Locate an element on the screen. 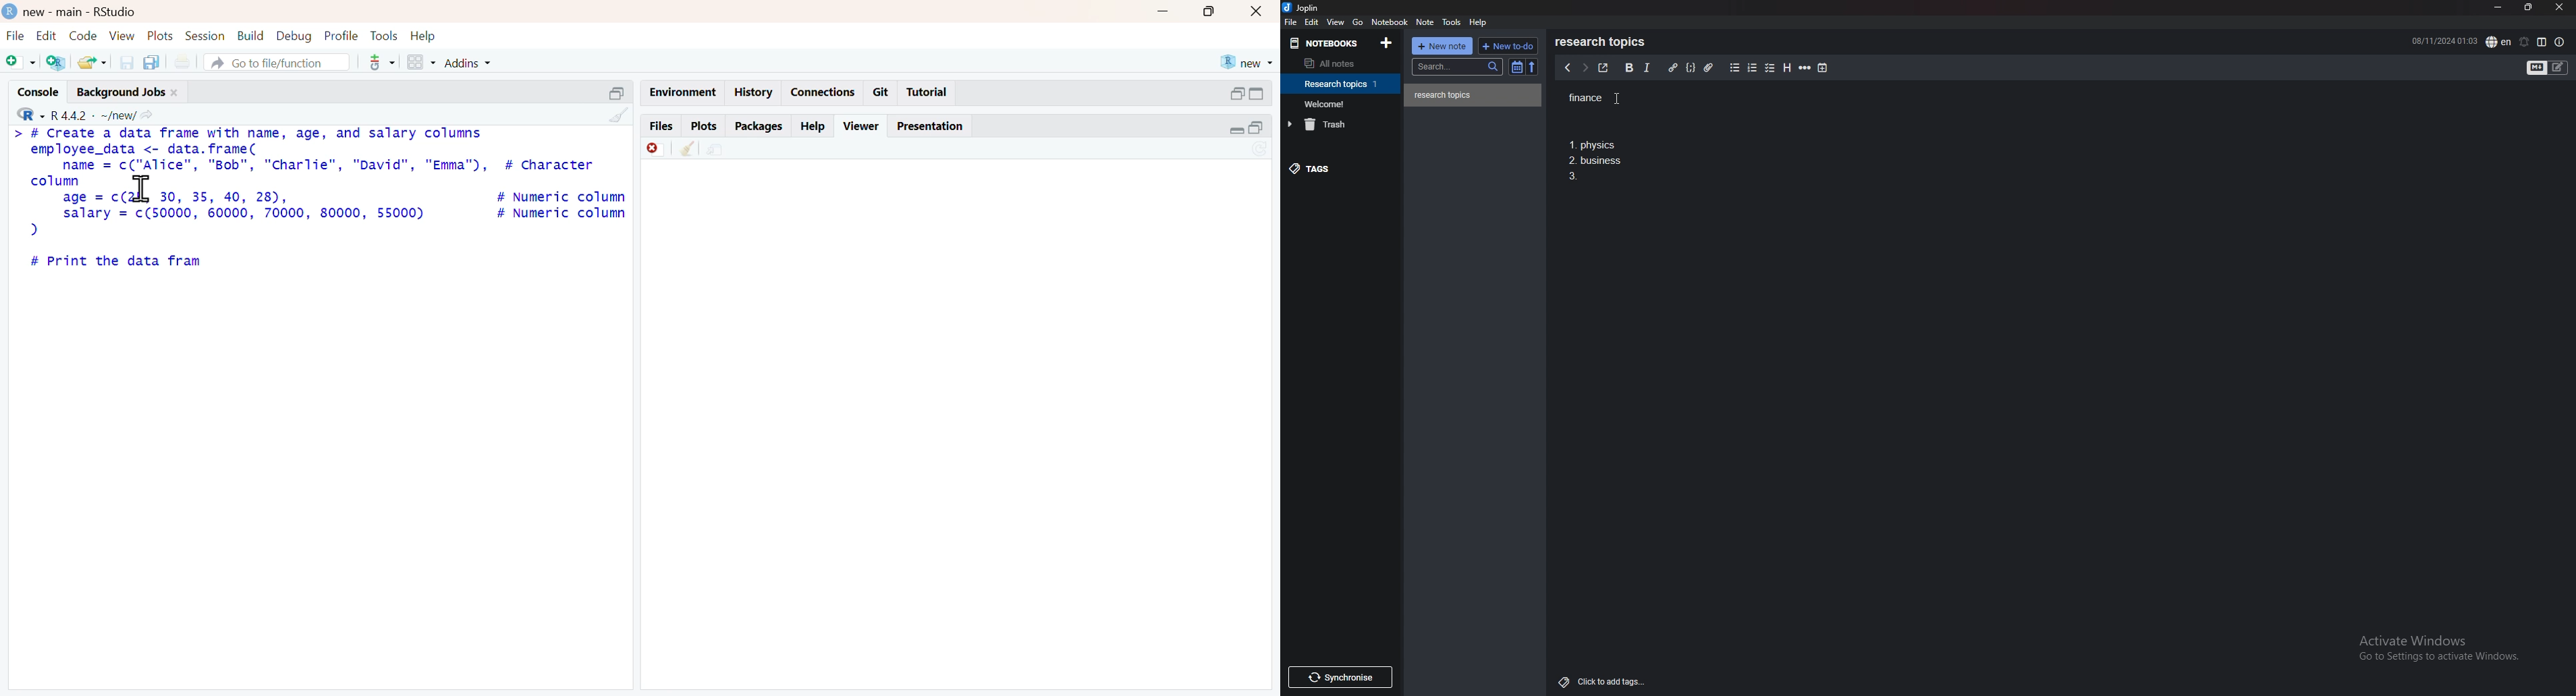 The width and height of the screenshot is (2576, 700). new note is located at coordinates (1444, 45).